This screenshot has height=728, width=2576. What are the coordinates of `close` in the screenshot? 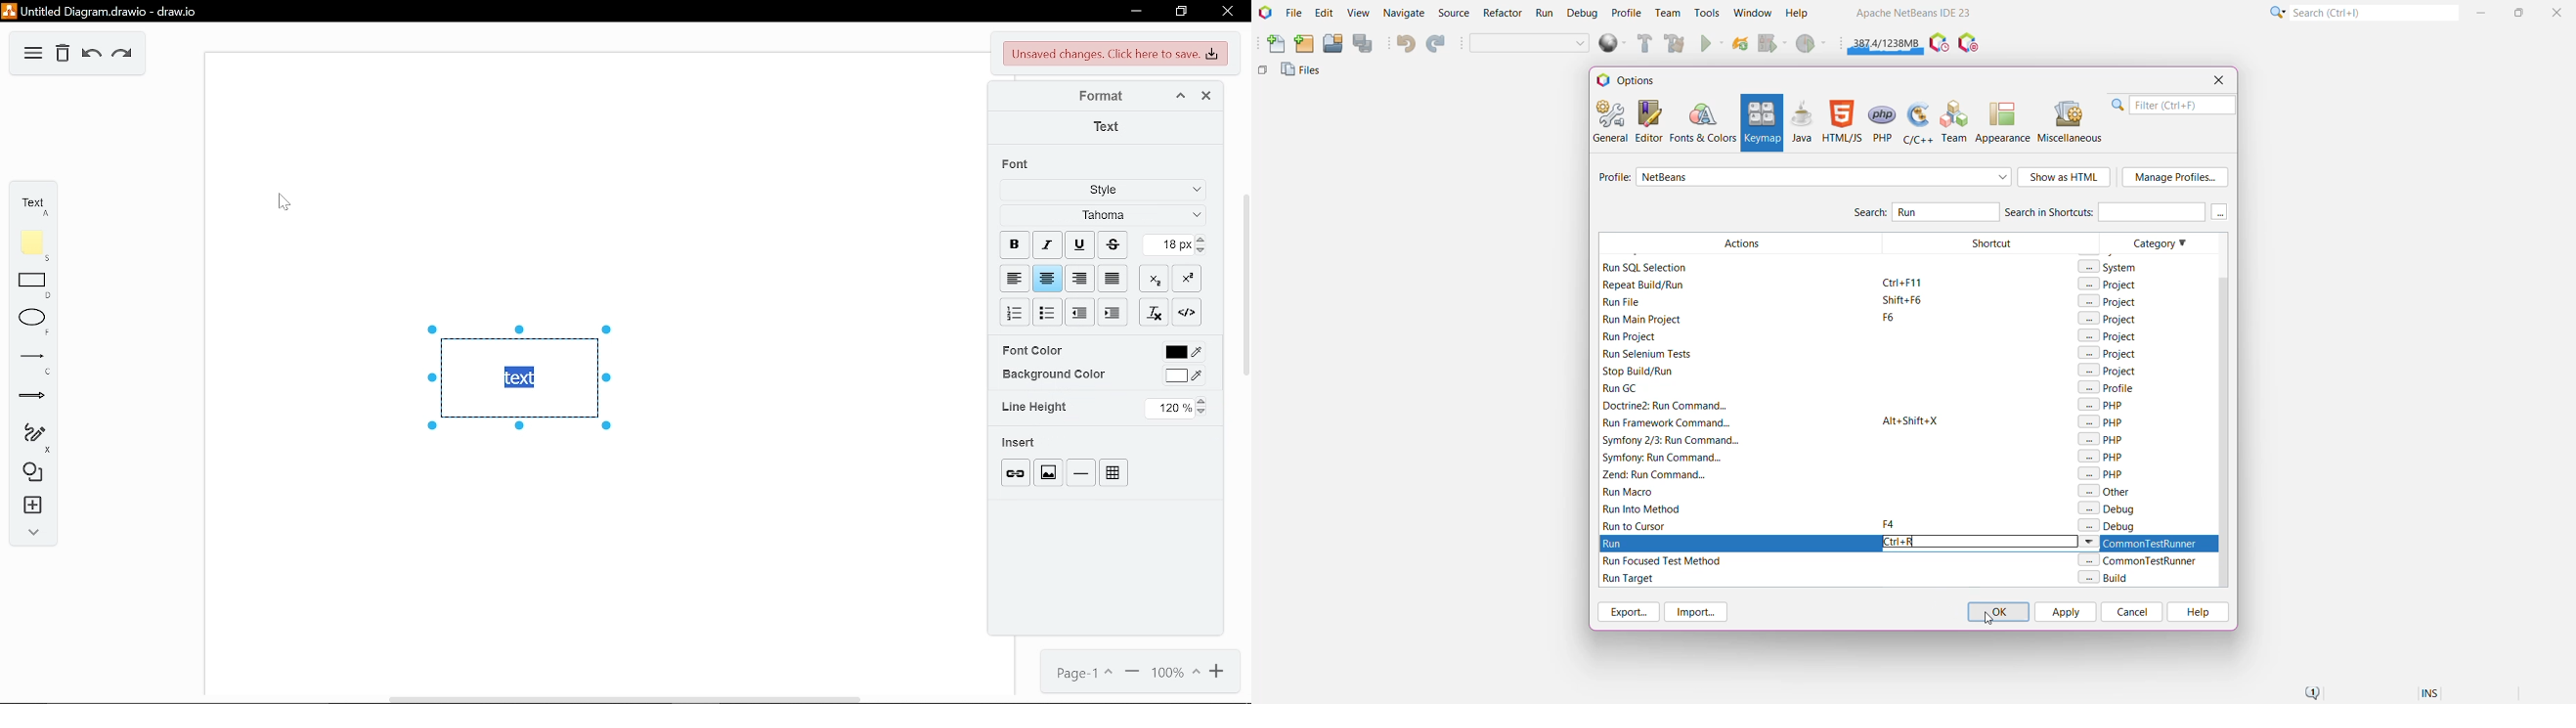 It's located at (1226, 13).